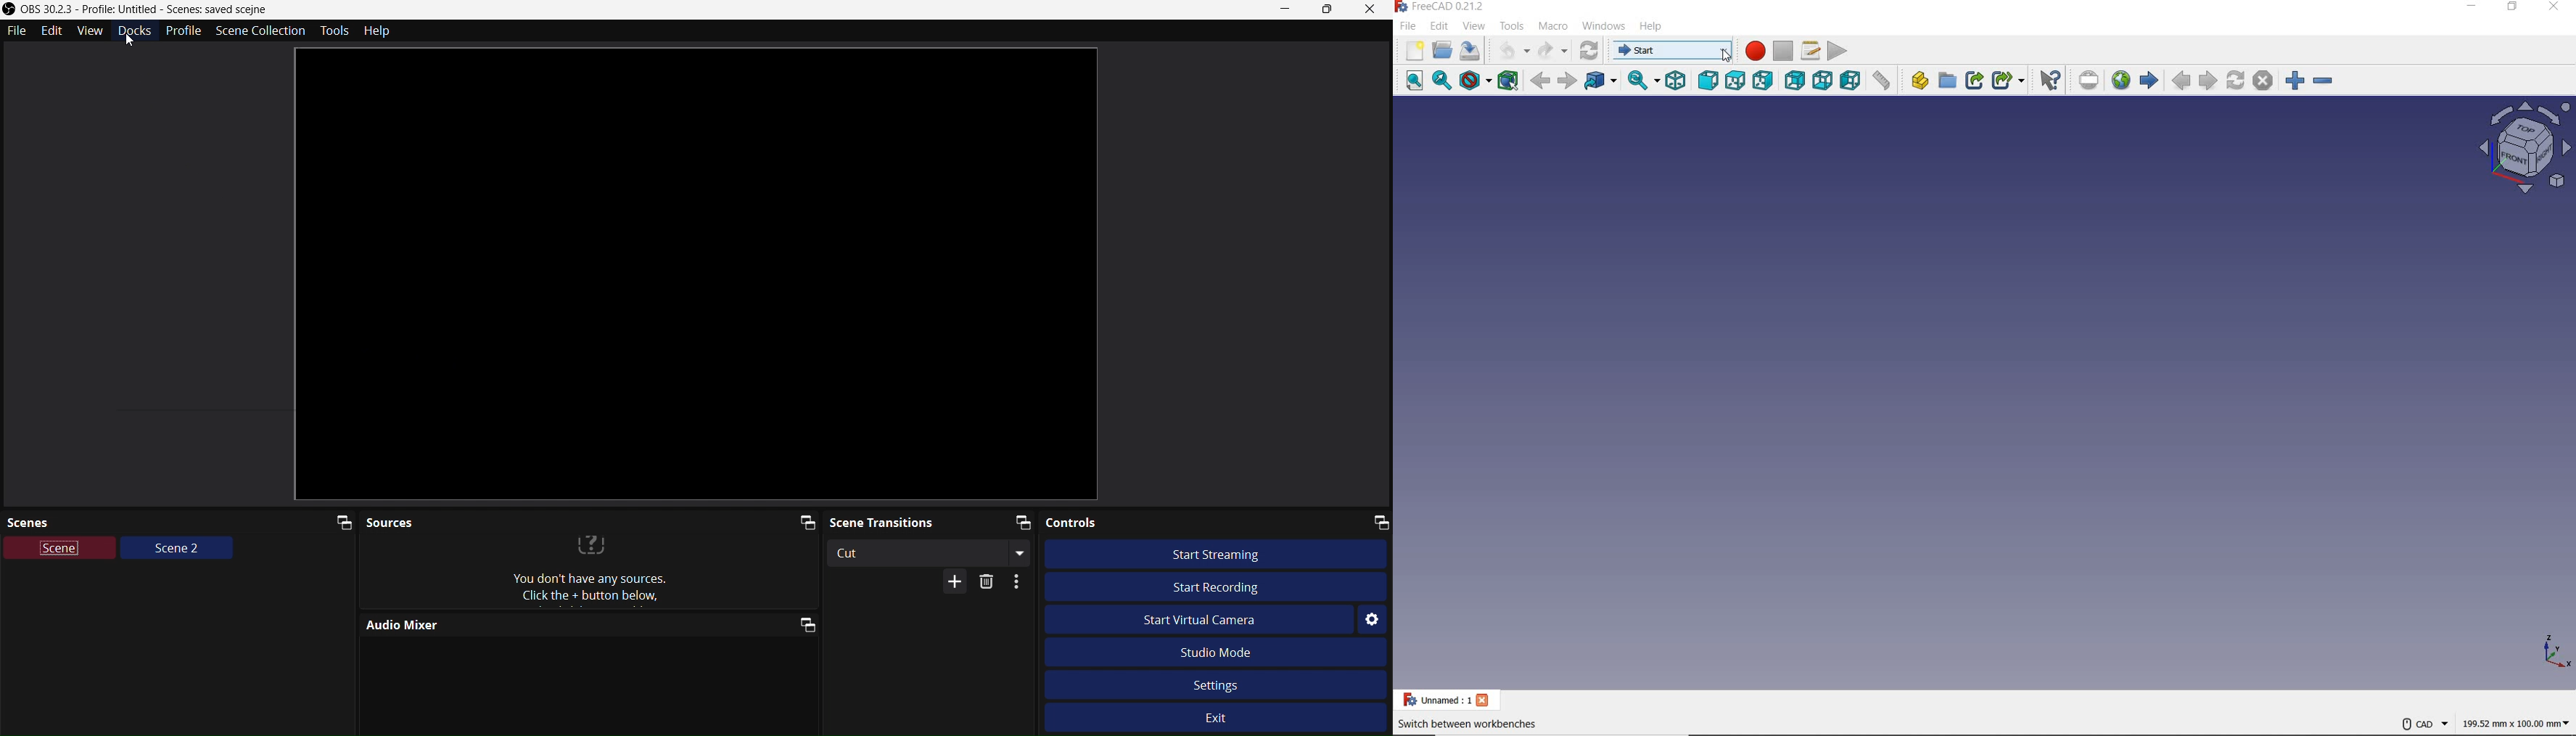 The width and height of the screenshot is (2576, 756). What do you see at coordinates (61, 550) in the screenshot?
I see `Scene` at bounding box center [61, 550].